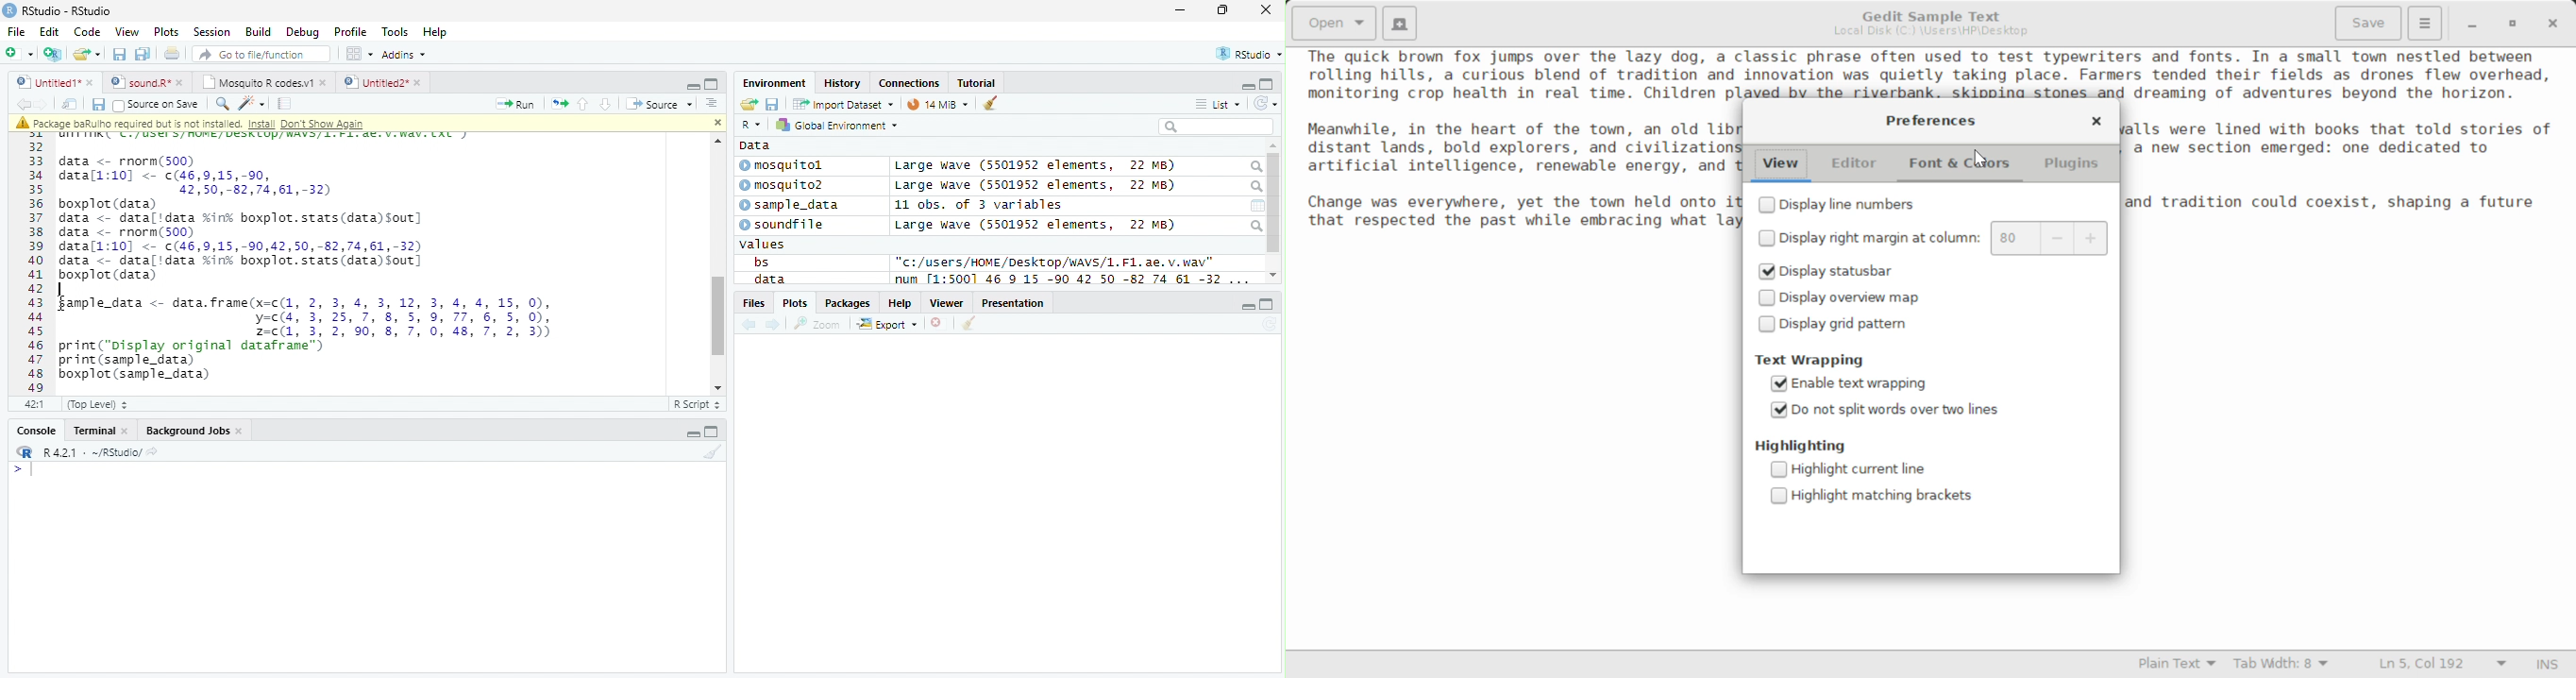  Describe the element at coordinates (1268, 304) in the screenshot. I see `full screen` at that location.